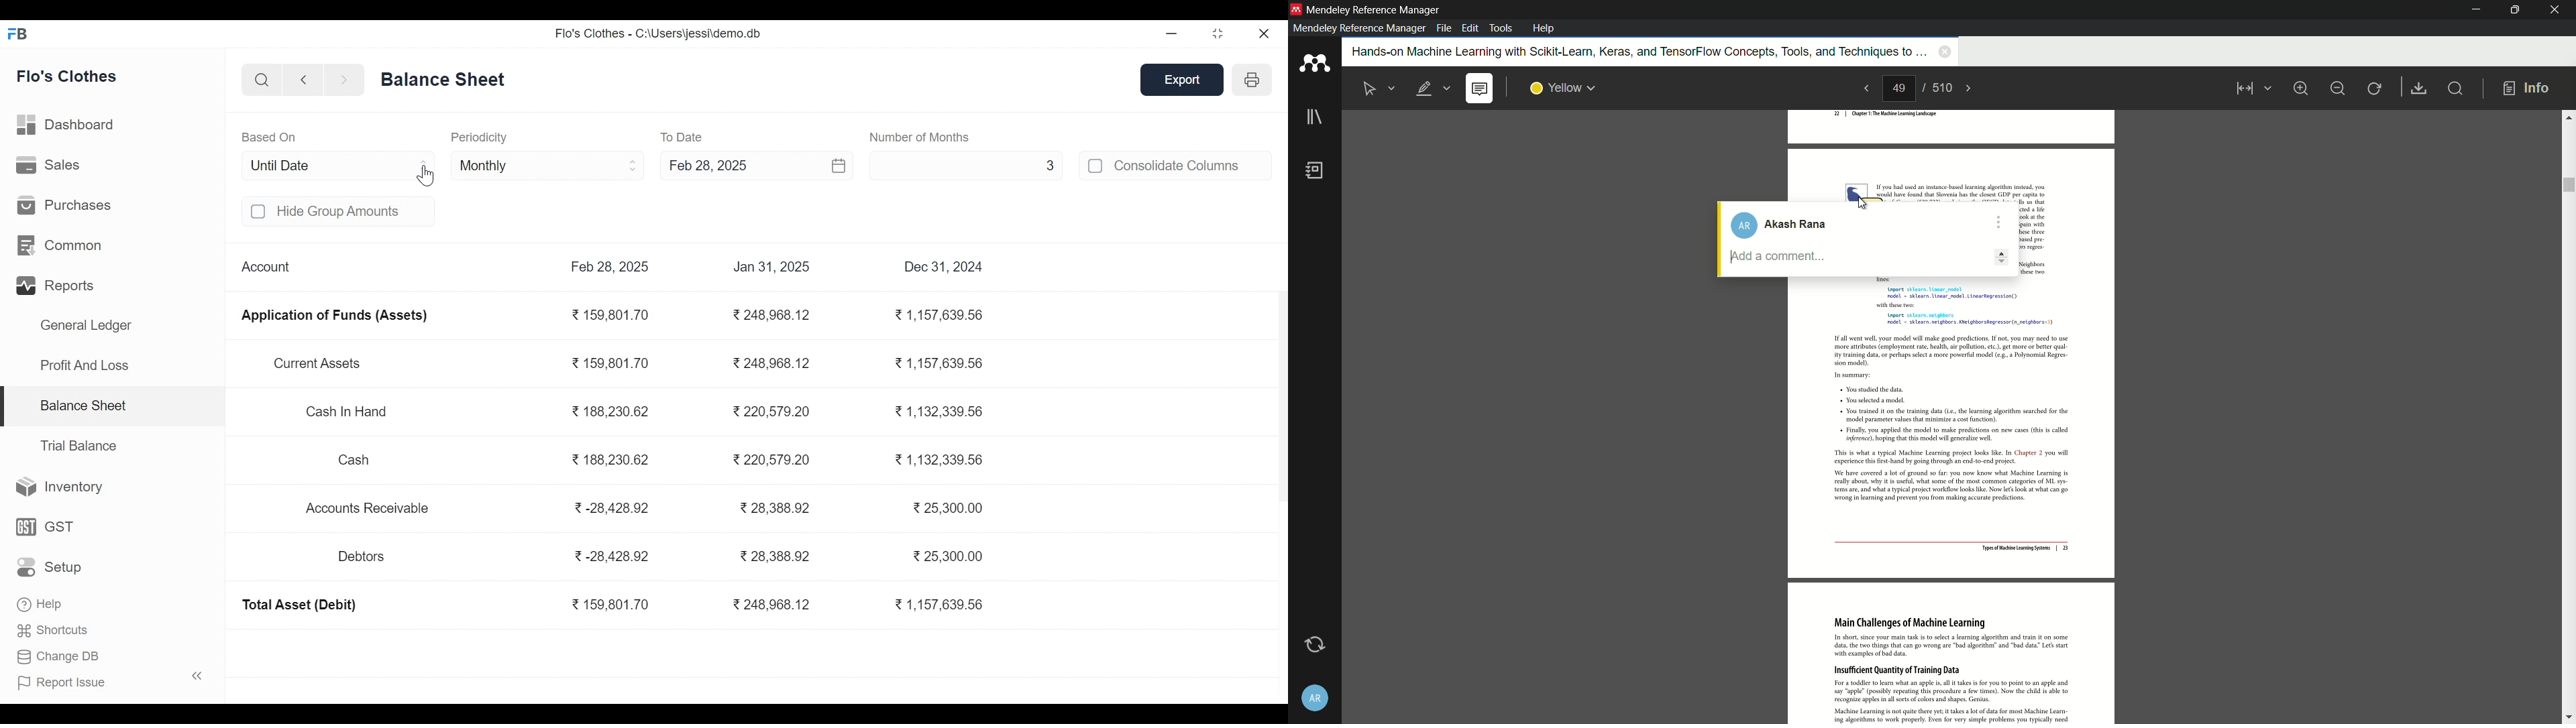 The width and height of the screenshot is (2576, 728). What do you see at coordinates (259, 212) in the screenshot?
I see `checkbox` at bounding box center [259, 212].